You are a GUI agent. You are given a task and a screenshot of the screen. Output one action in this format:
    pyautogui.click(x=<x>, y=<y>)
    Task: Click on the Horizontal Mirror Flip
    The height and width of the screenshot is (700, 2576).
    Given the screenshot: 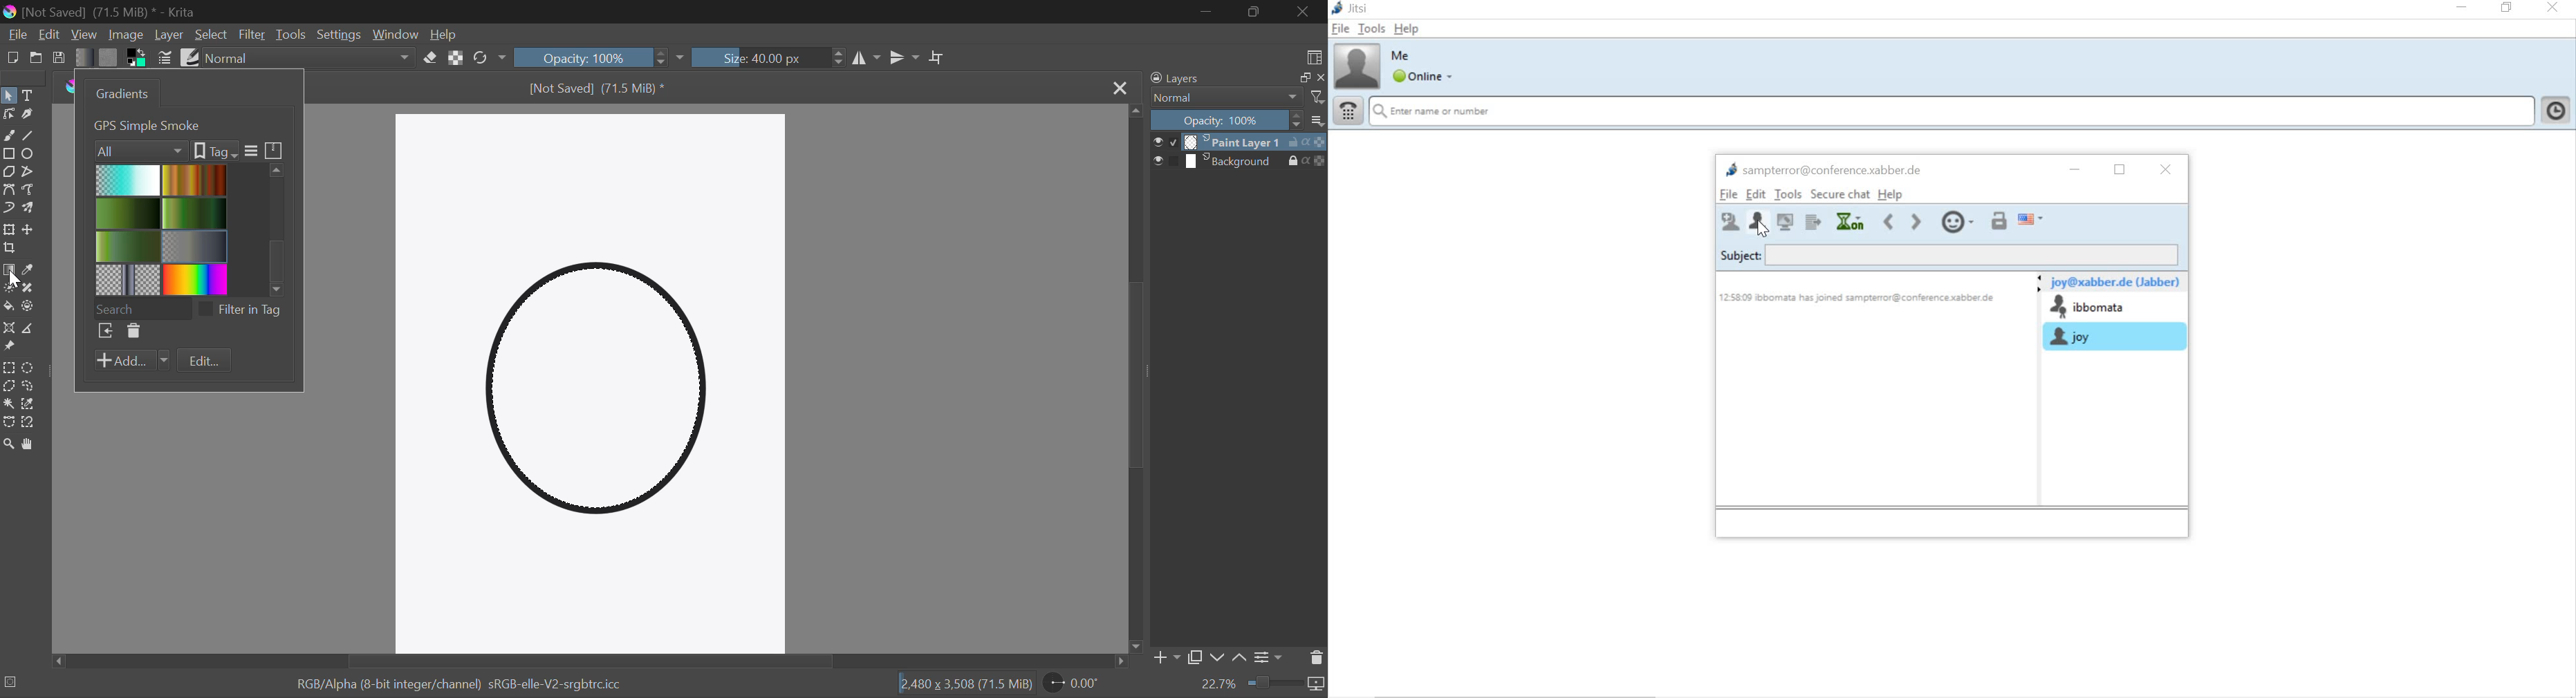 What is the action you would take?
    pyautogui.click(x=906, y=59)
    